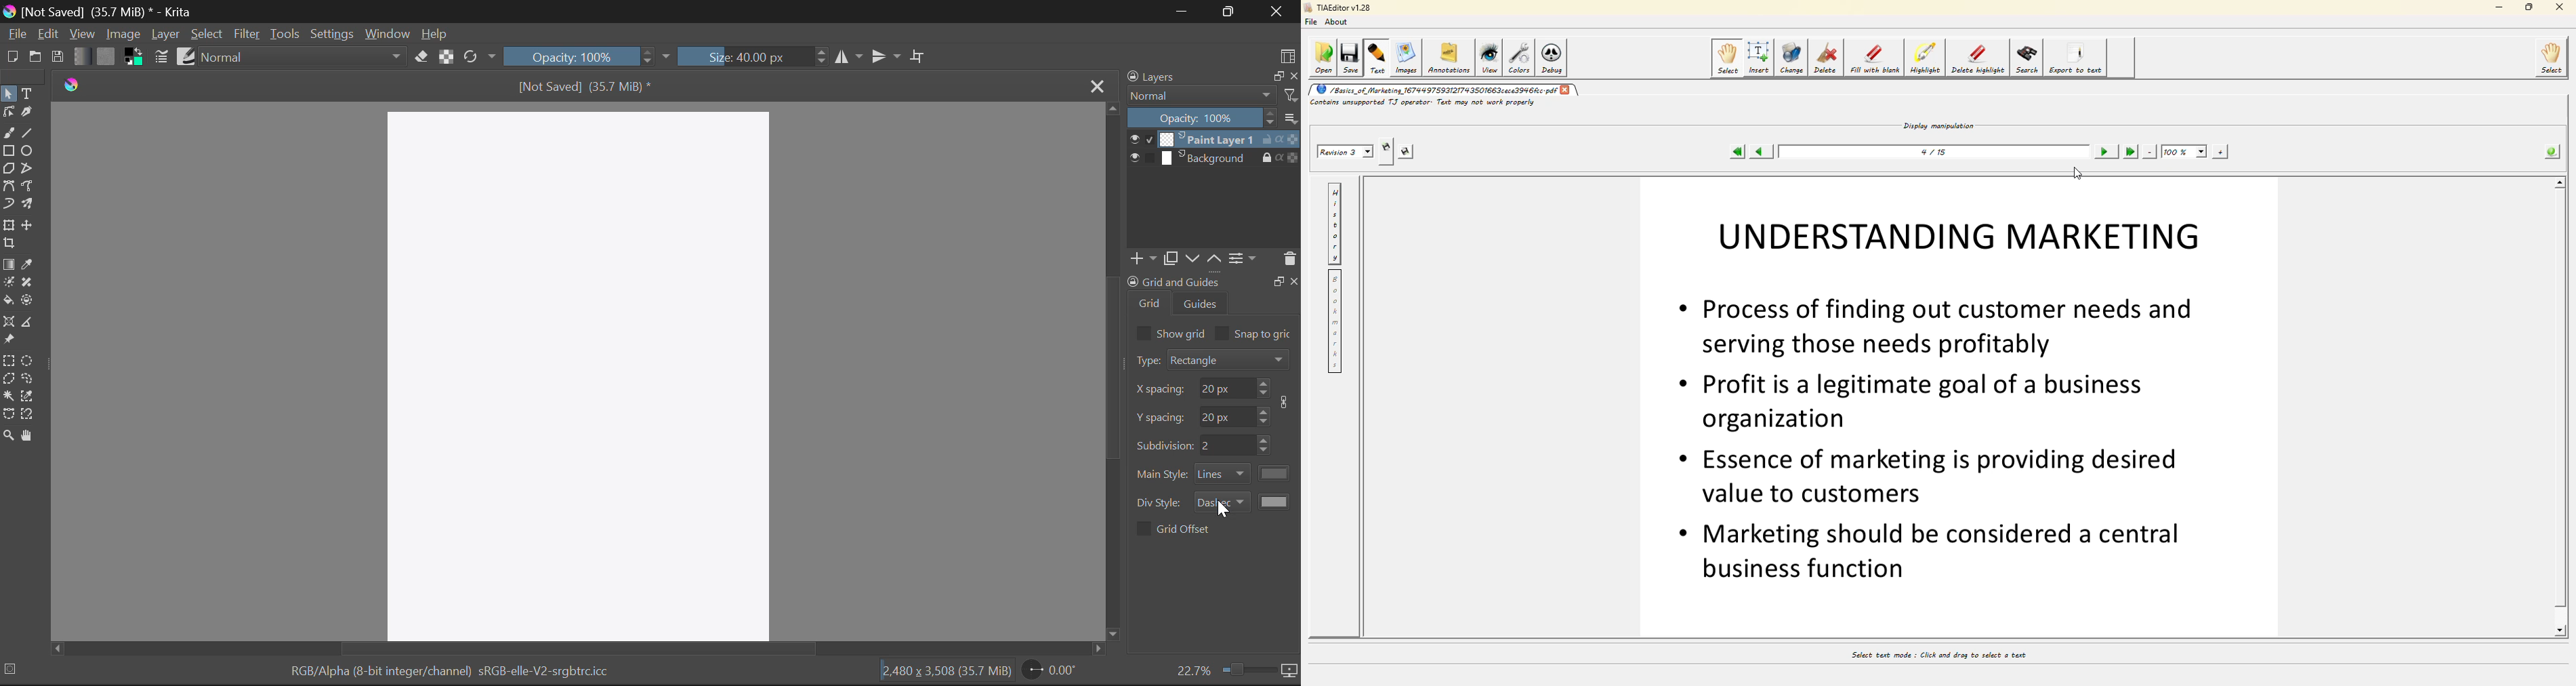 Image resolution: width=2576 pixels, height=700 pixels. What do you see at coordinates (1247, 669) in the screenshot?
I see `Zoom slider` at bounding box center [1247, 669].